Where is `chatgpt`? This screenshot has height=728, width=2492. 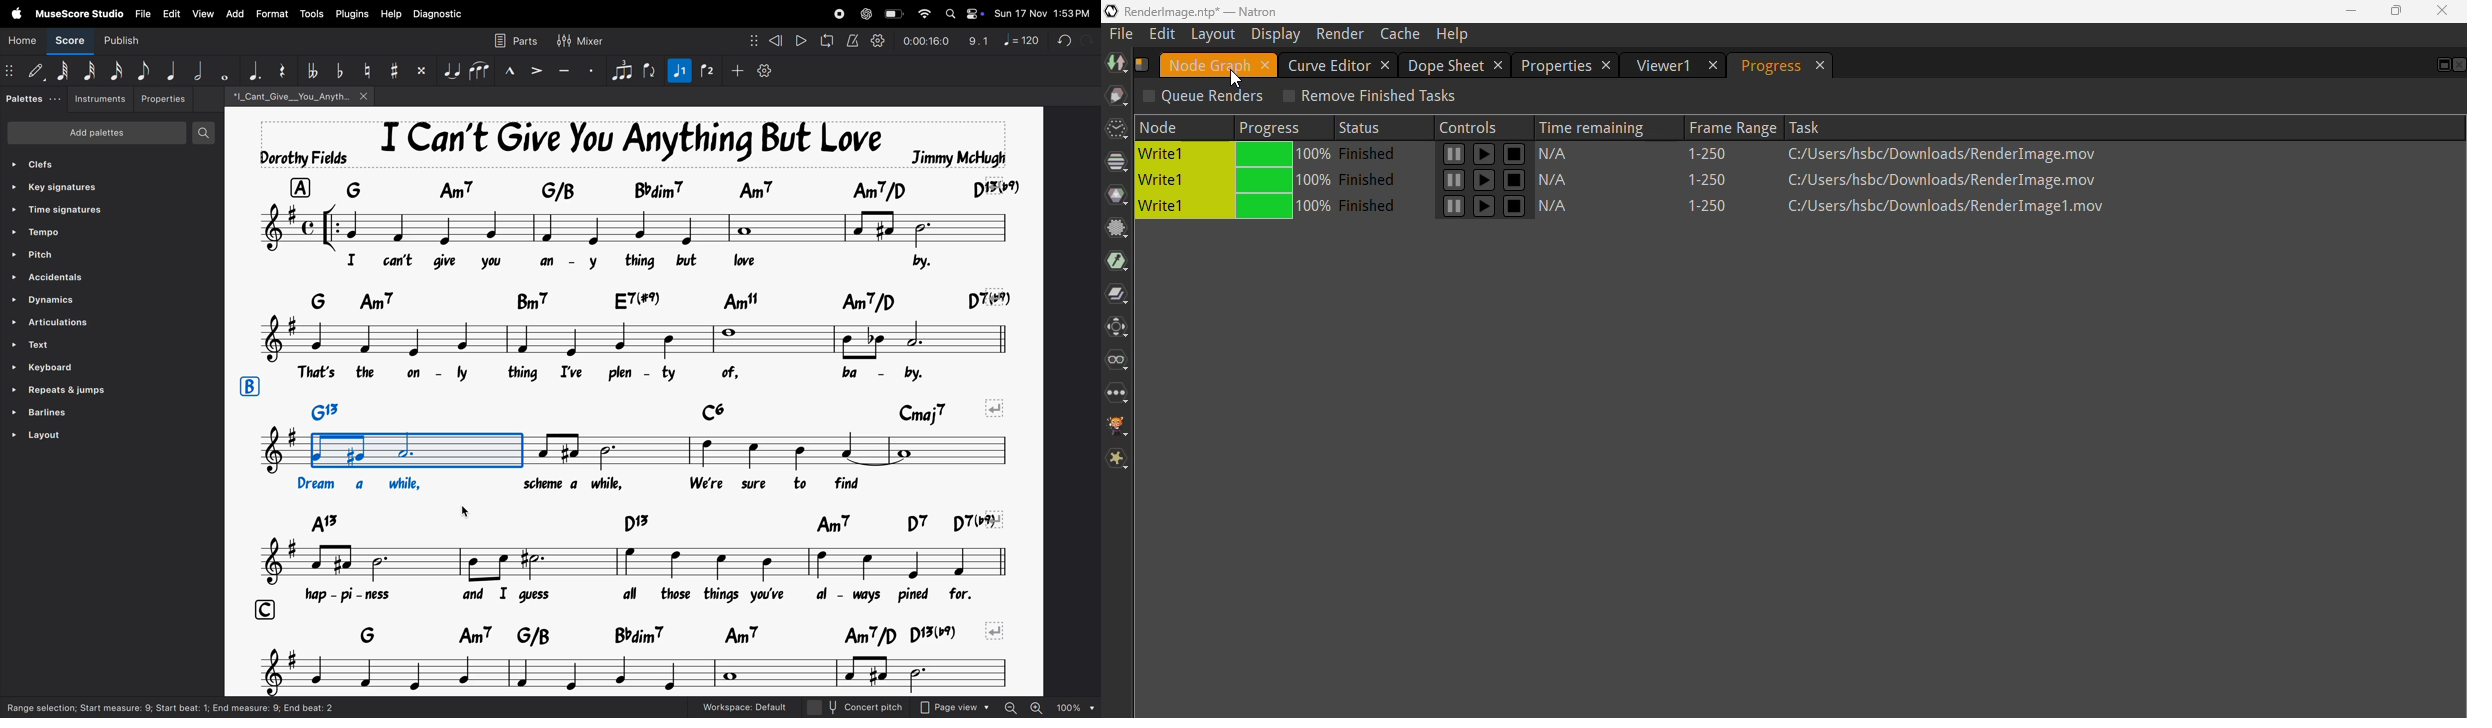 chatgpt is located at coordinates (867, 14).